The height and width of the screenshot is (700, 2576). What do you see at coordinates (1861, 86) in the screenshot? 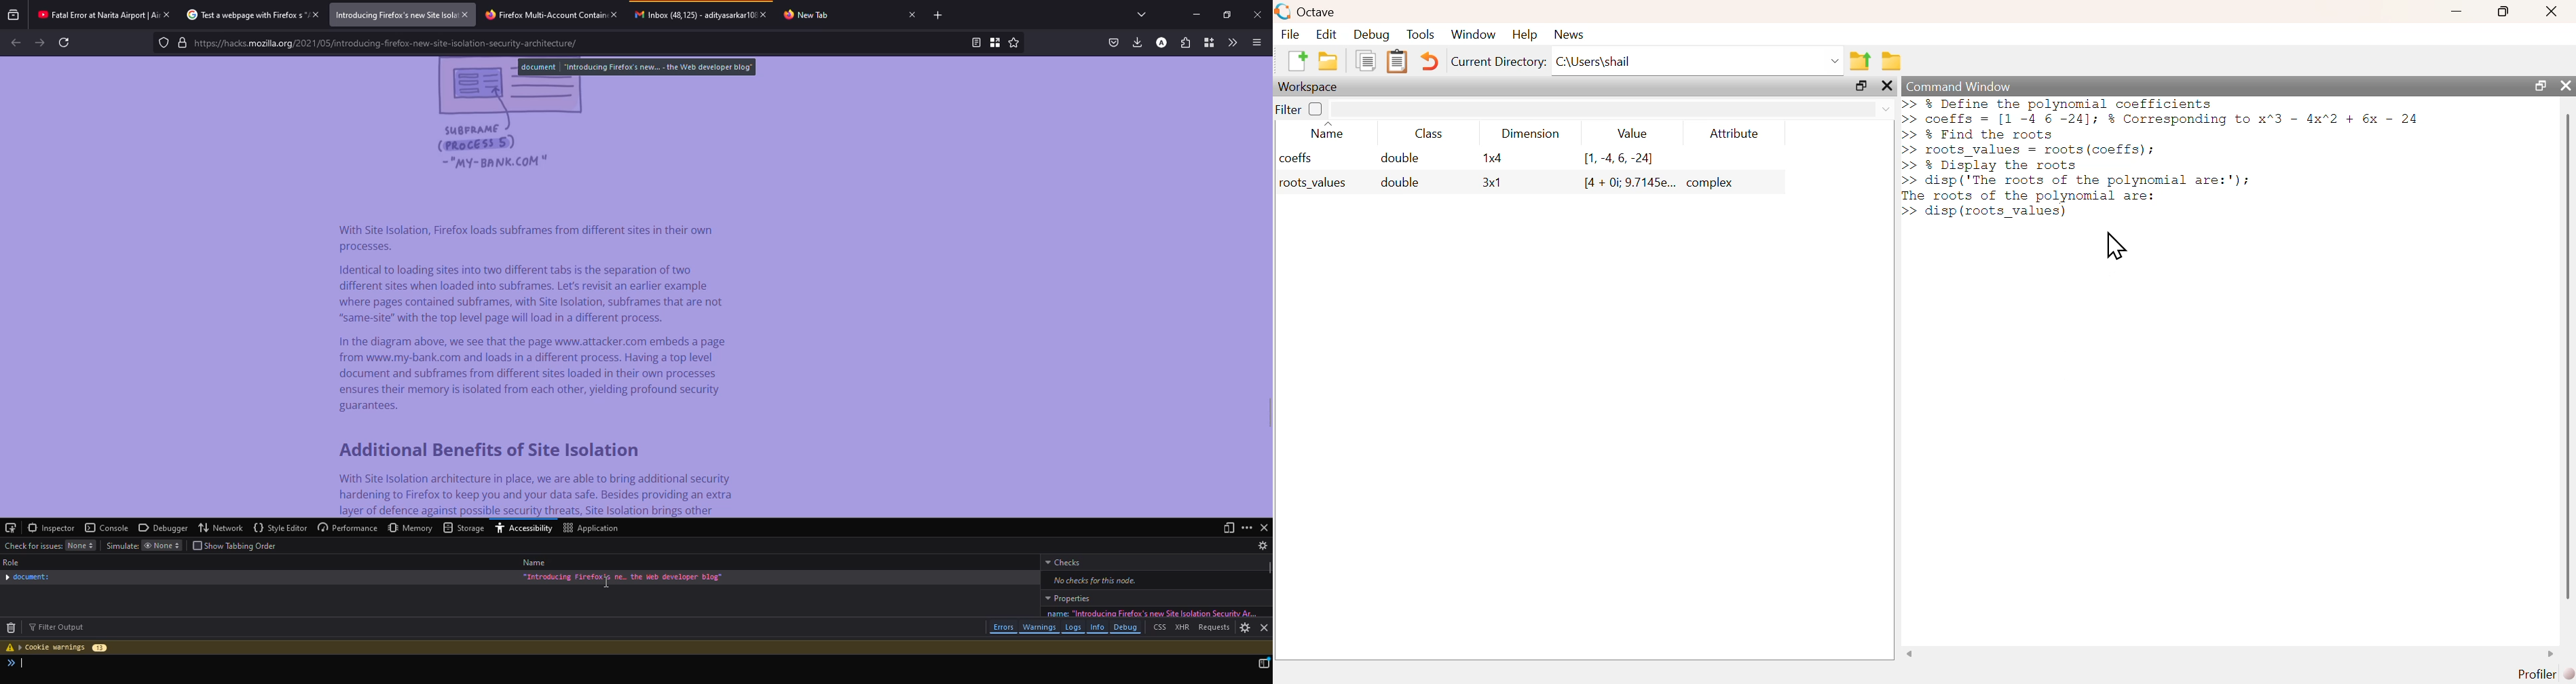
I see `maximize` at bounding box center [1861, 86].